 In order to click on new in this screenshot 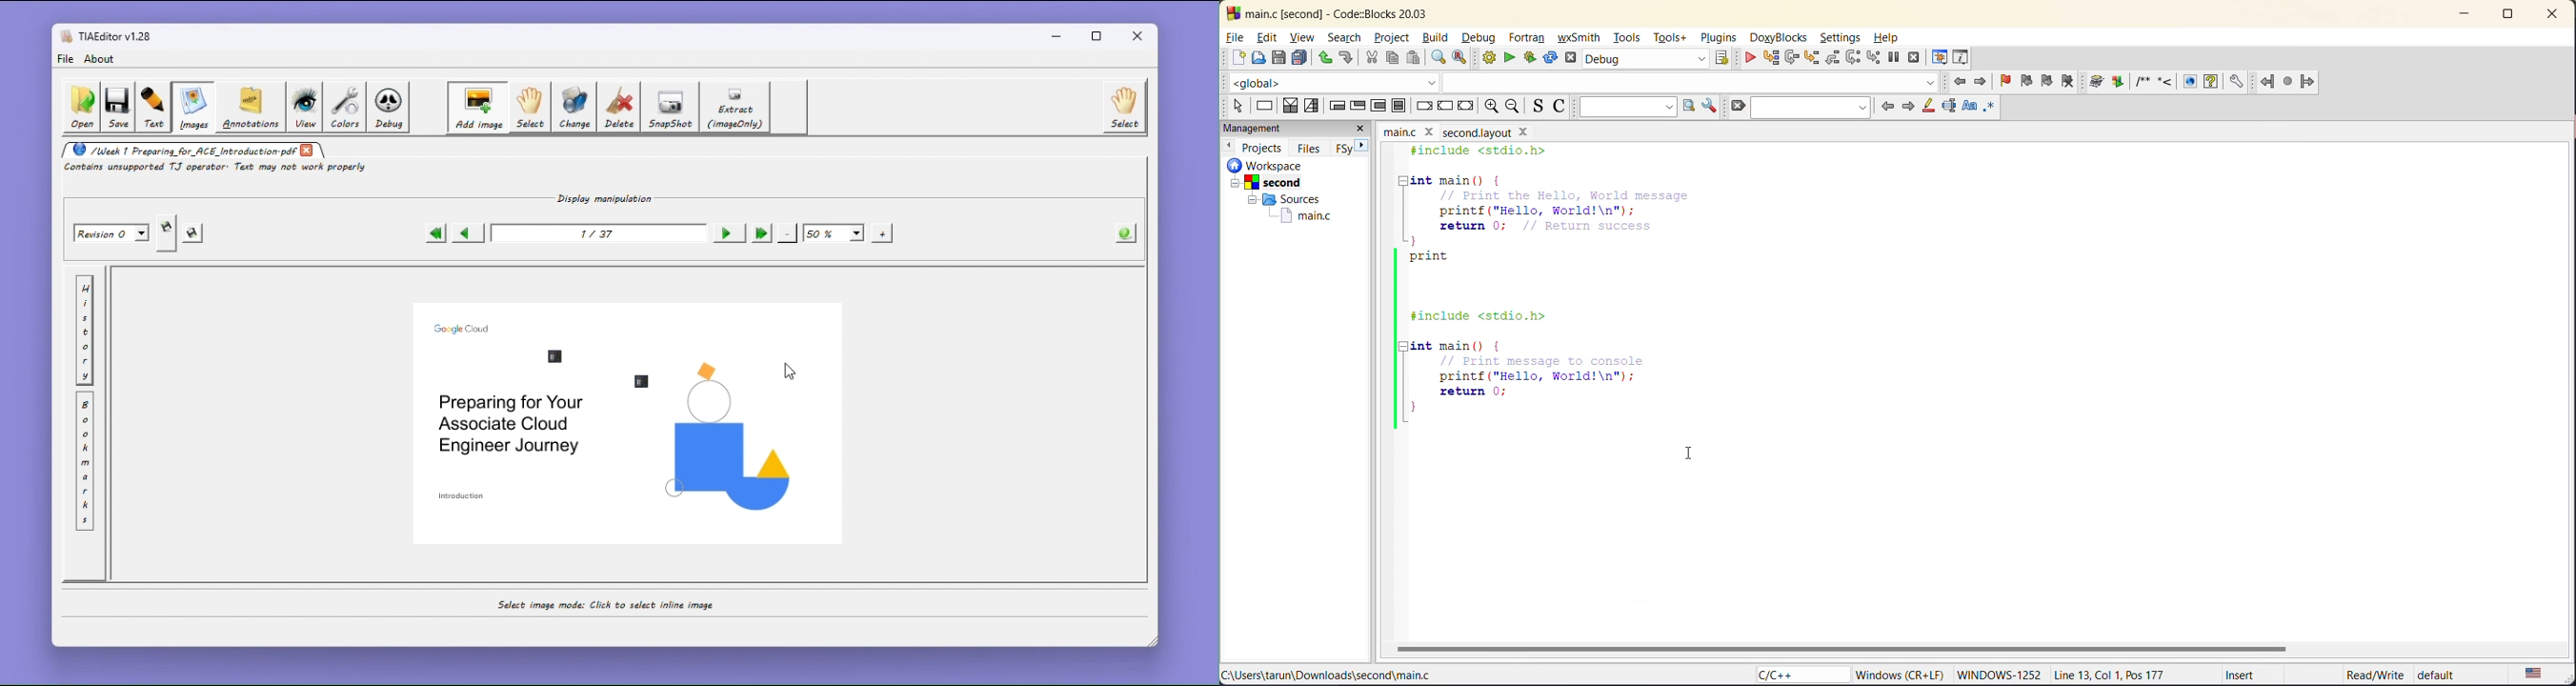, I will do `click(1234, 59)`.